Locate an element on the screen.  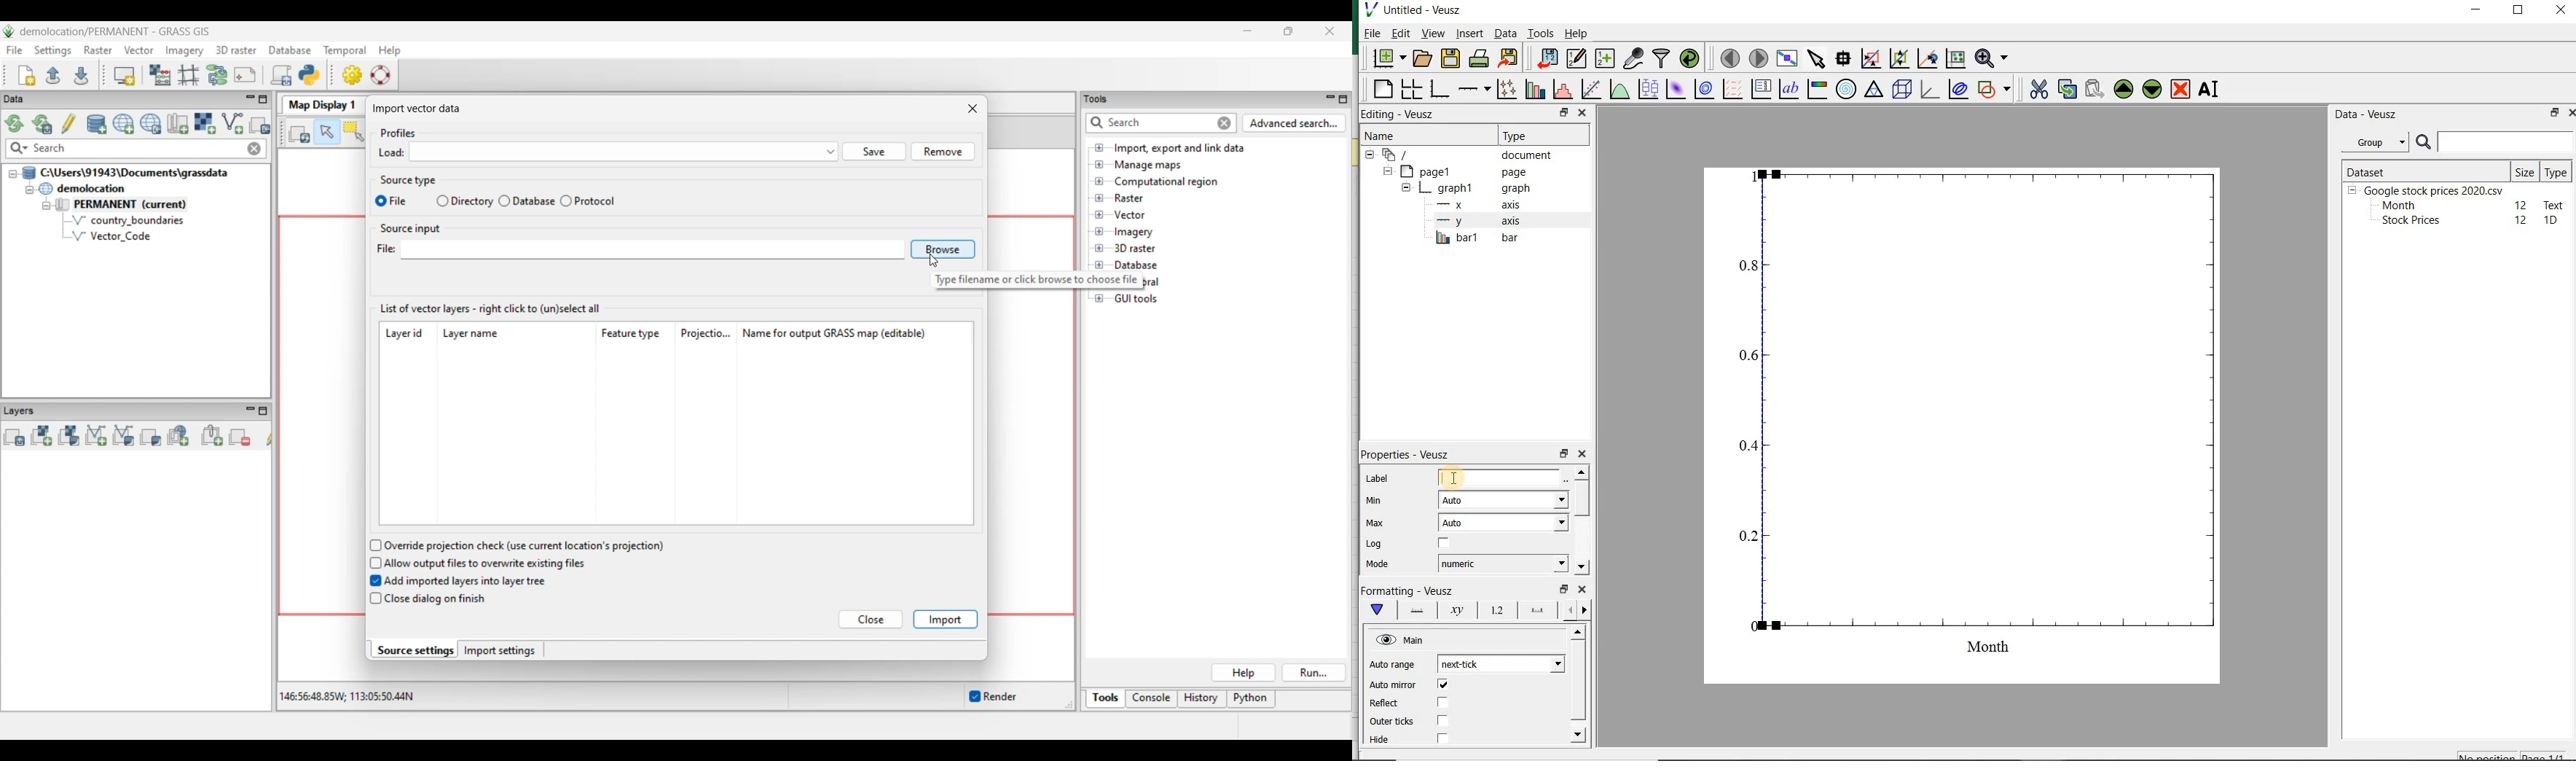
click to zoom out of graph axes is located at coordinates (1898, 57).